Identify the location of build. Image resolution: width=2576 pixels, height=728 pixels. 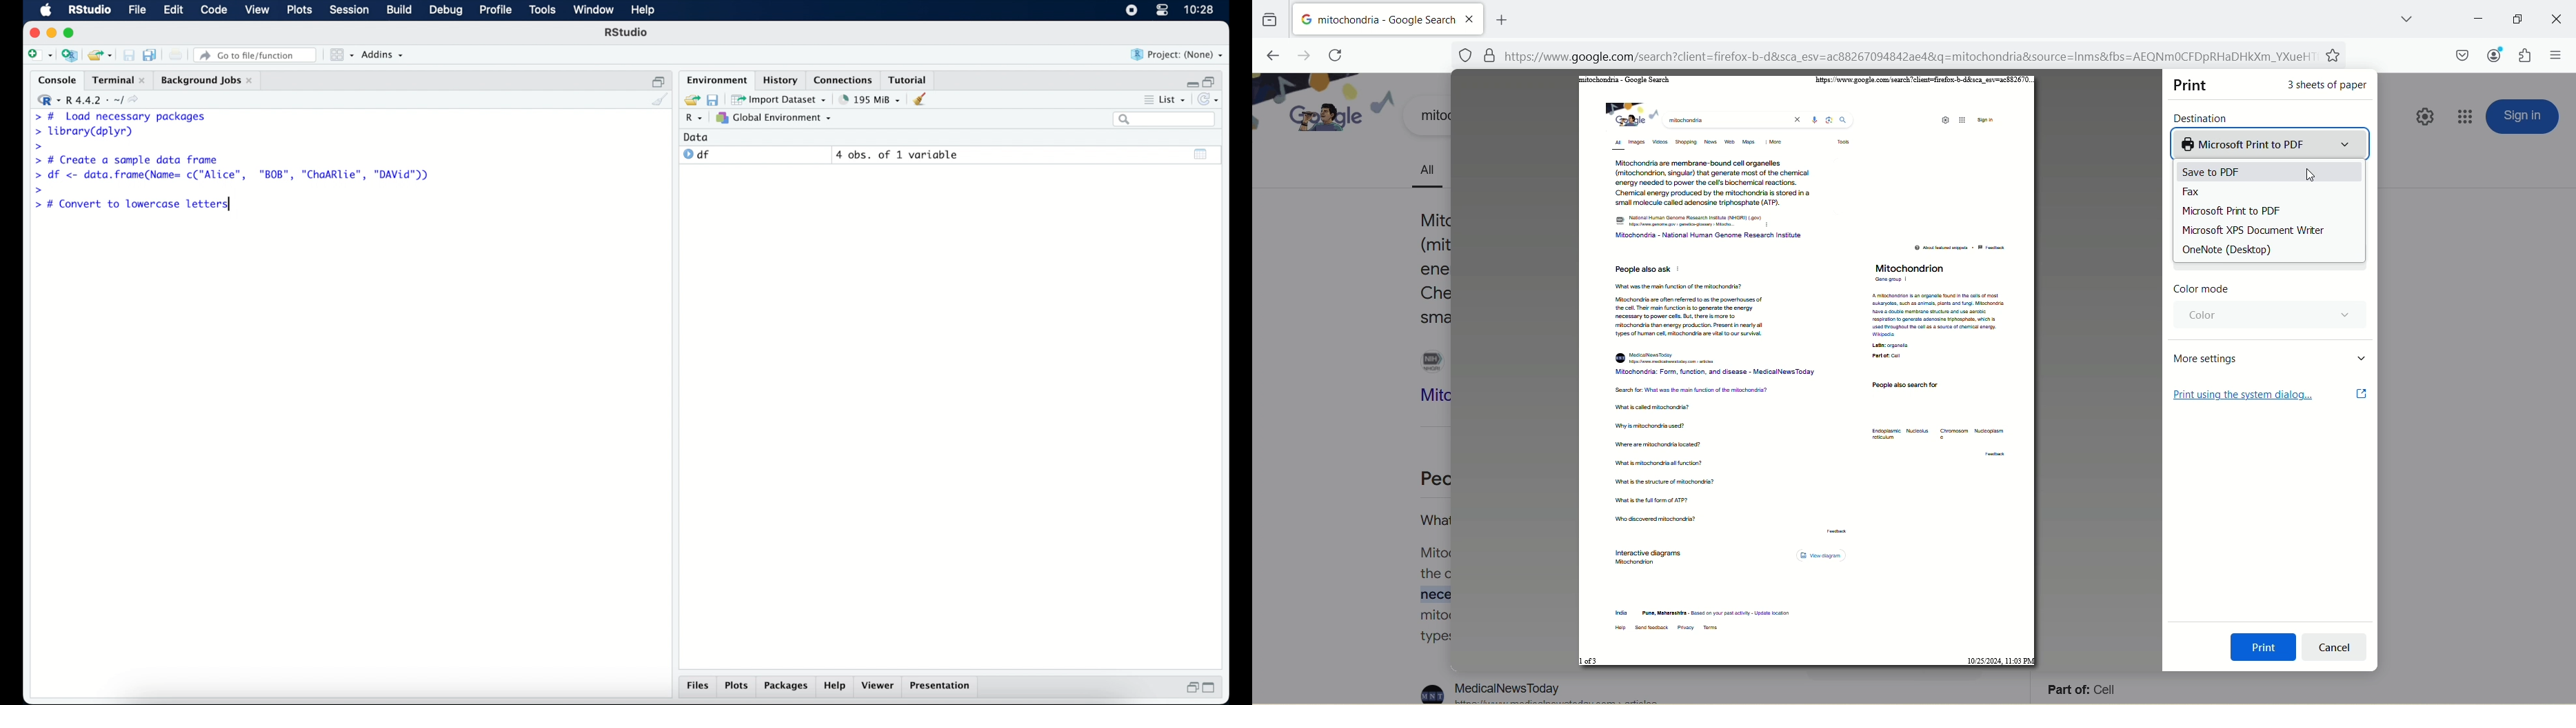
(399, 10).